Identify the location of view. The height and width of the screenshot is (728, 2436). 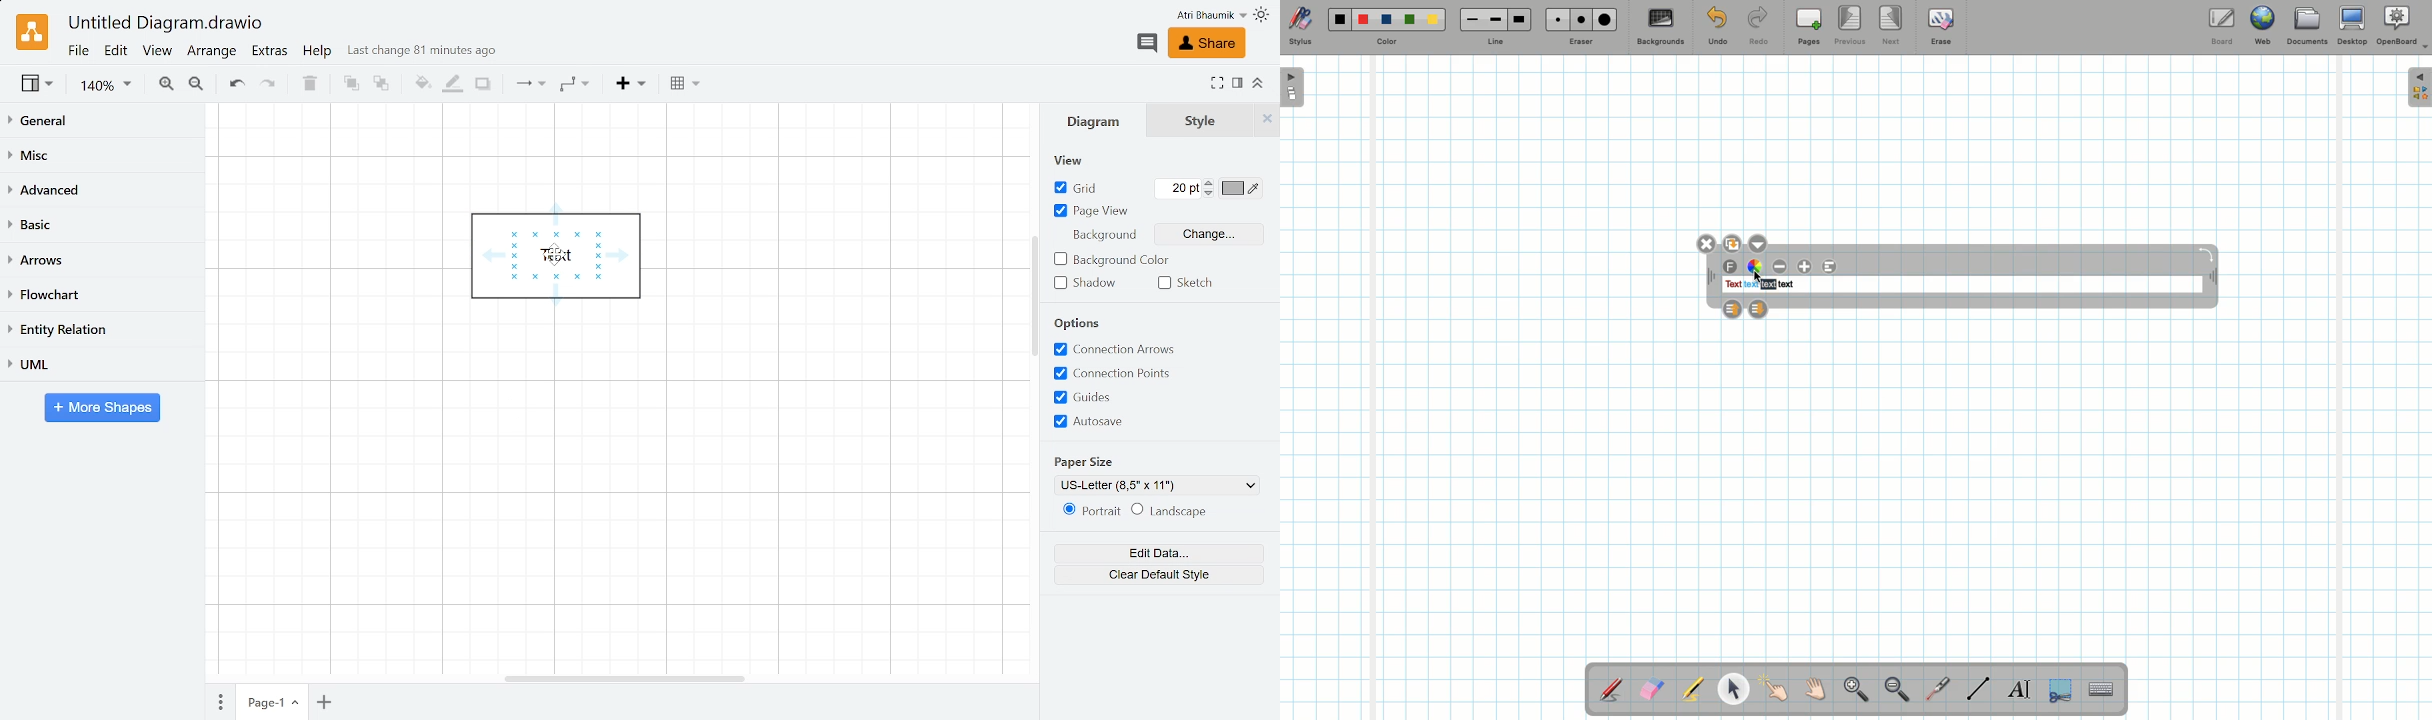
(1077, 160).